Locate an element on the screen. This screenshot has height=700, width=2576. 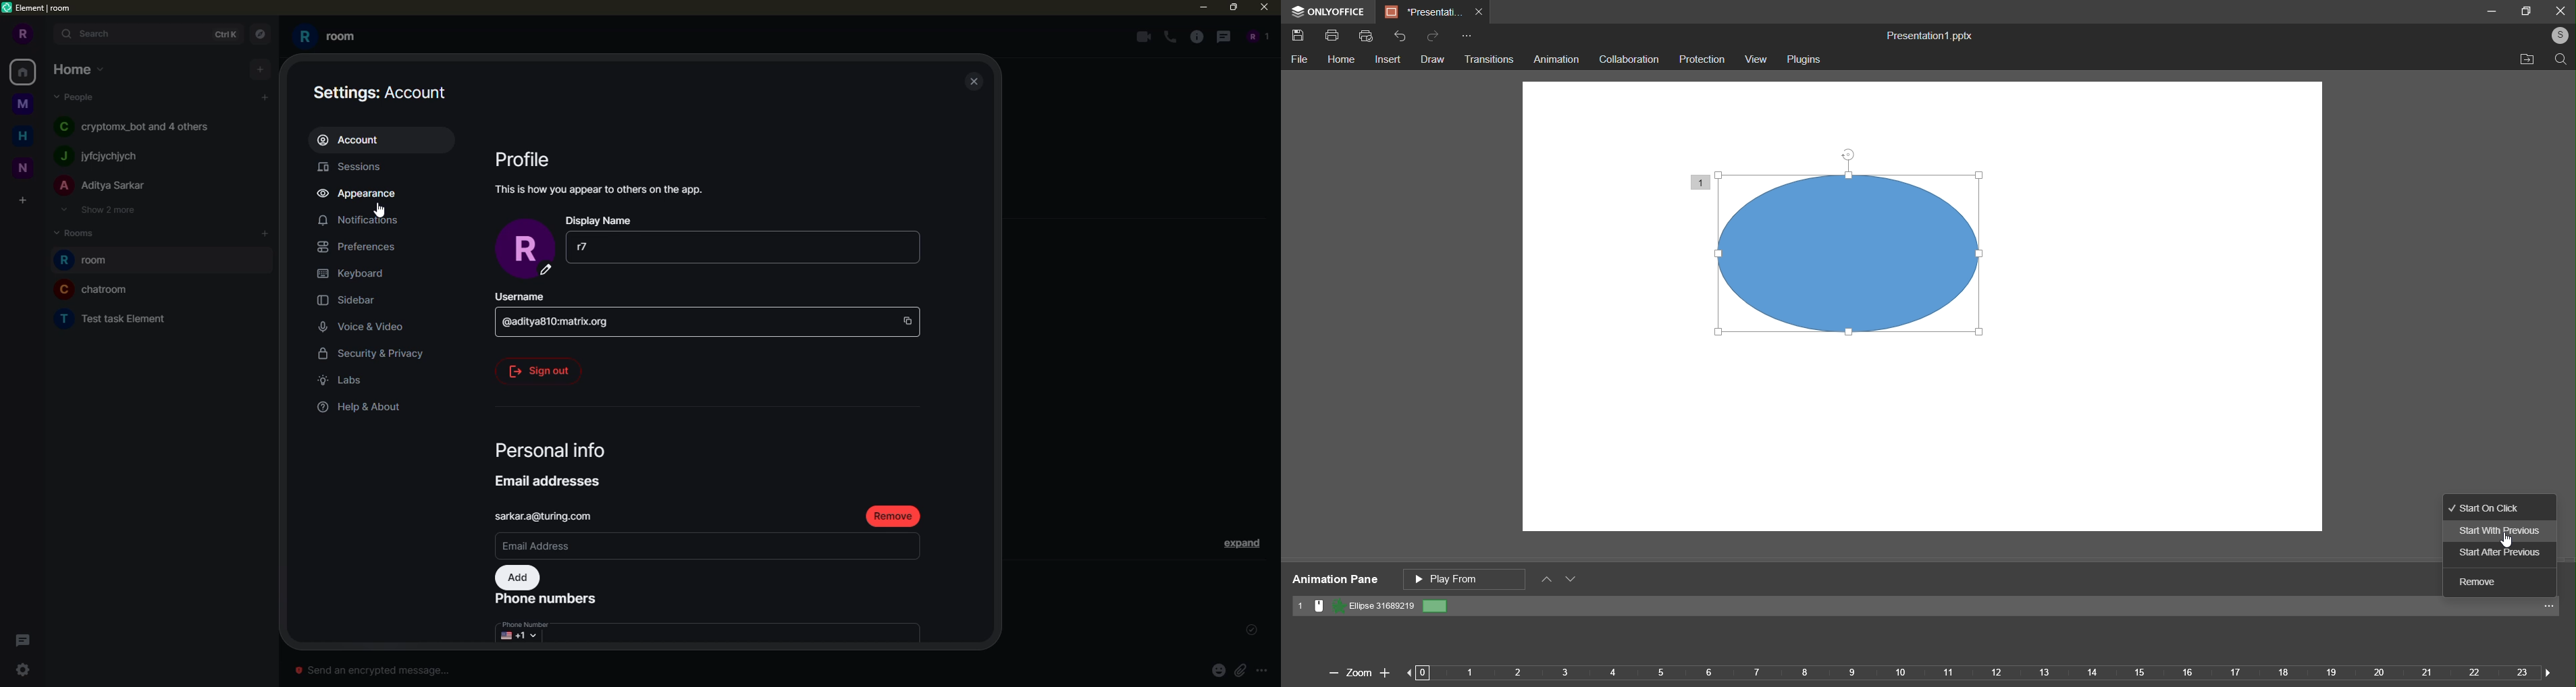
expand is located at coordinates (48, 35).